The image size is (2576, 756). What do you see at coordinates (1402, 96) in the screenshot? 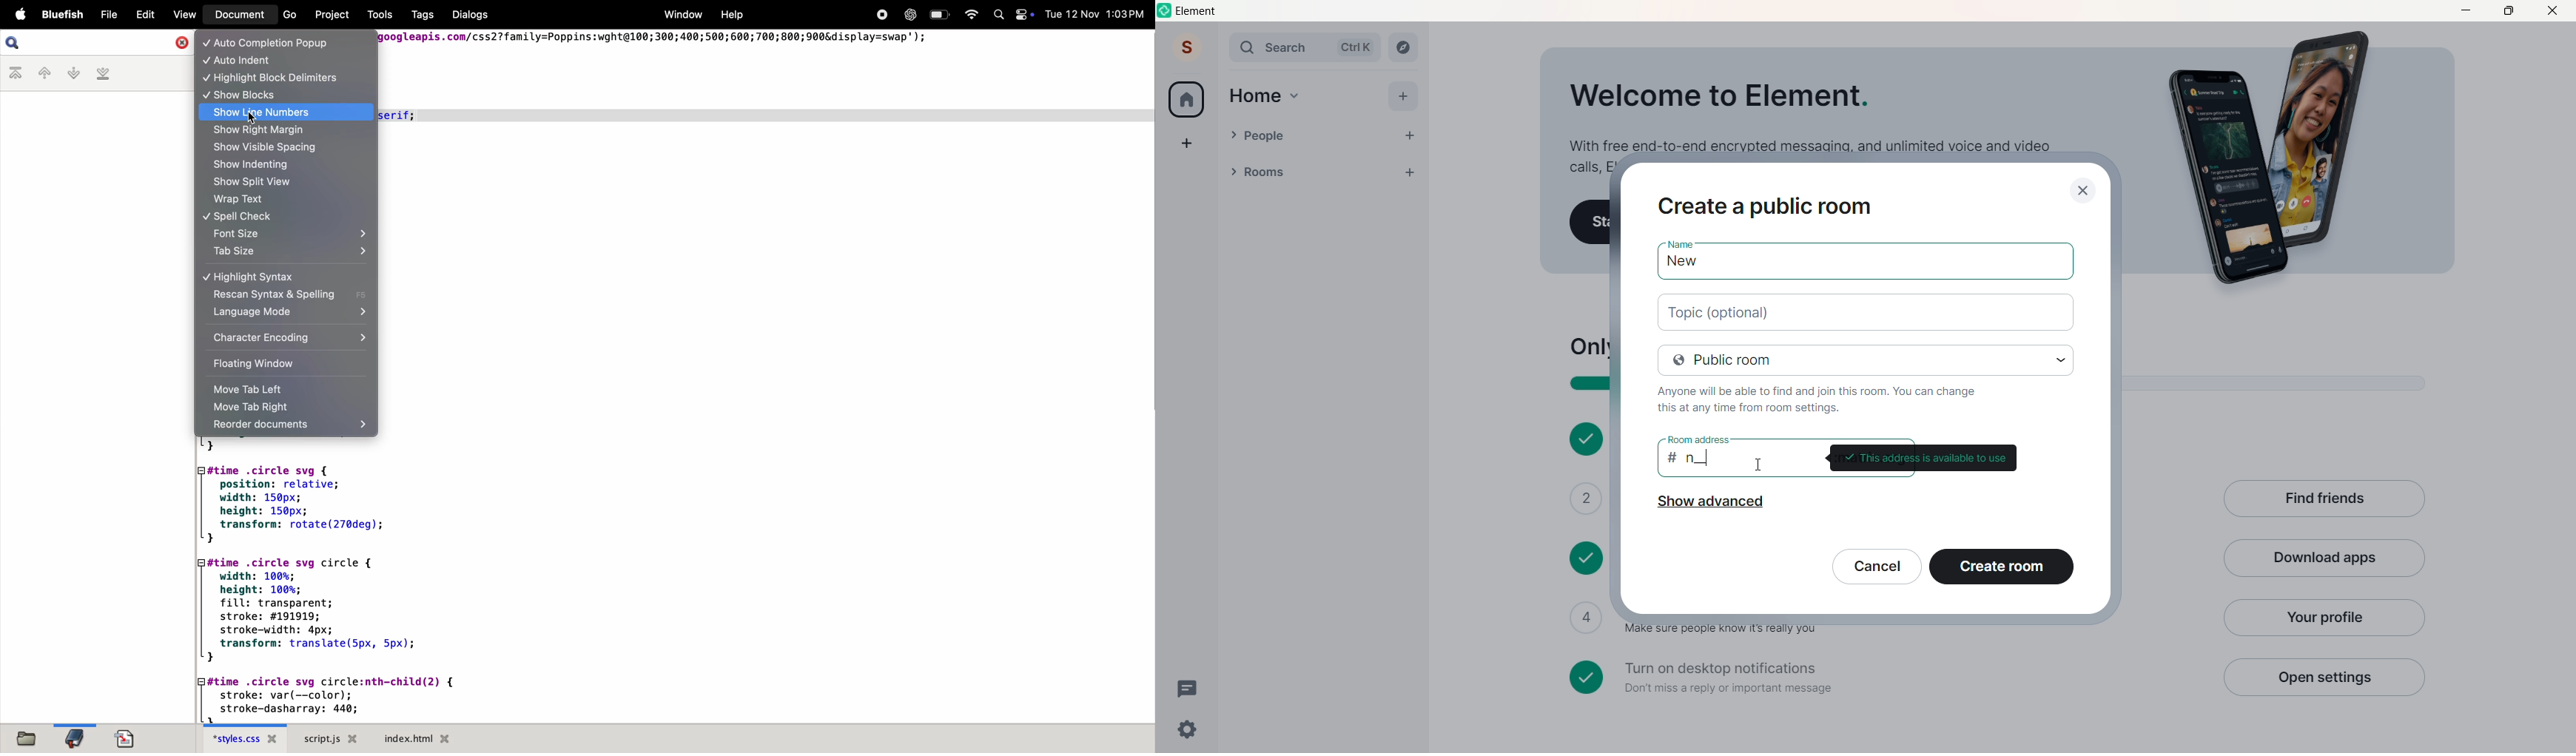
I see `Add` at bounding box center [1402, 96].